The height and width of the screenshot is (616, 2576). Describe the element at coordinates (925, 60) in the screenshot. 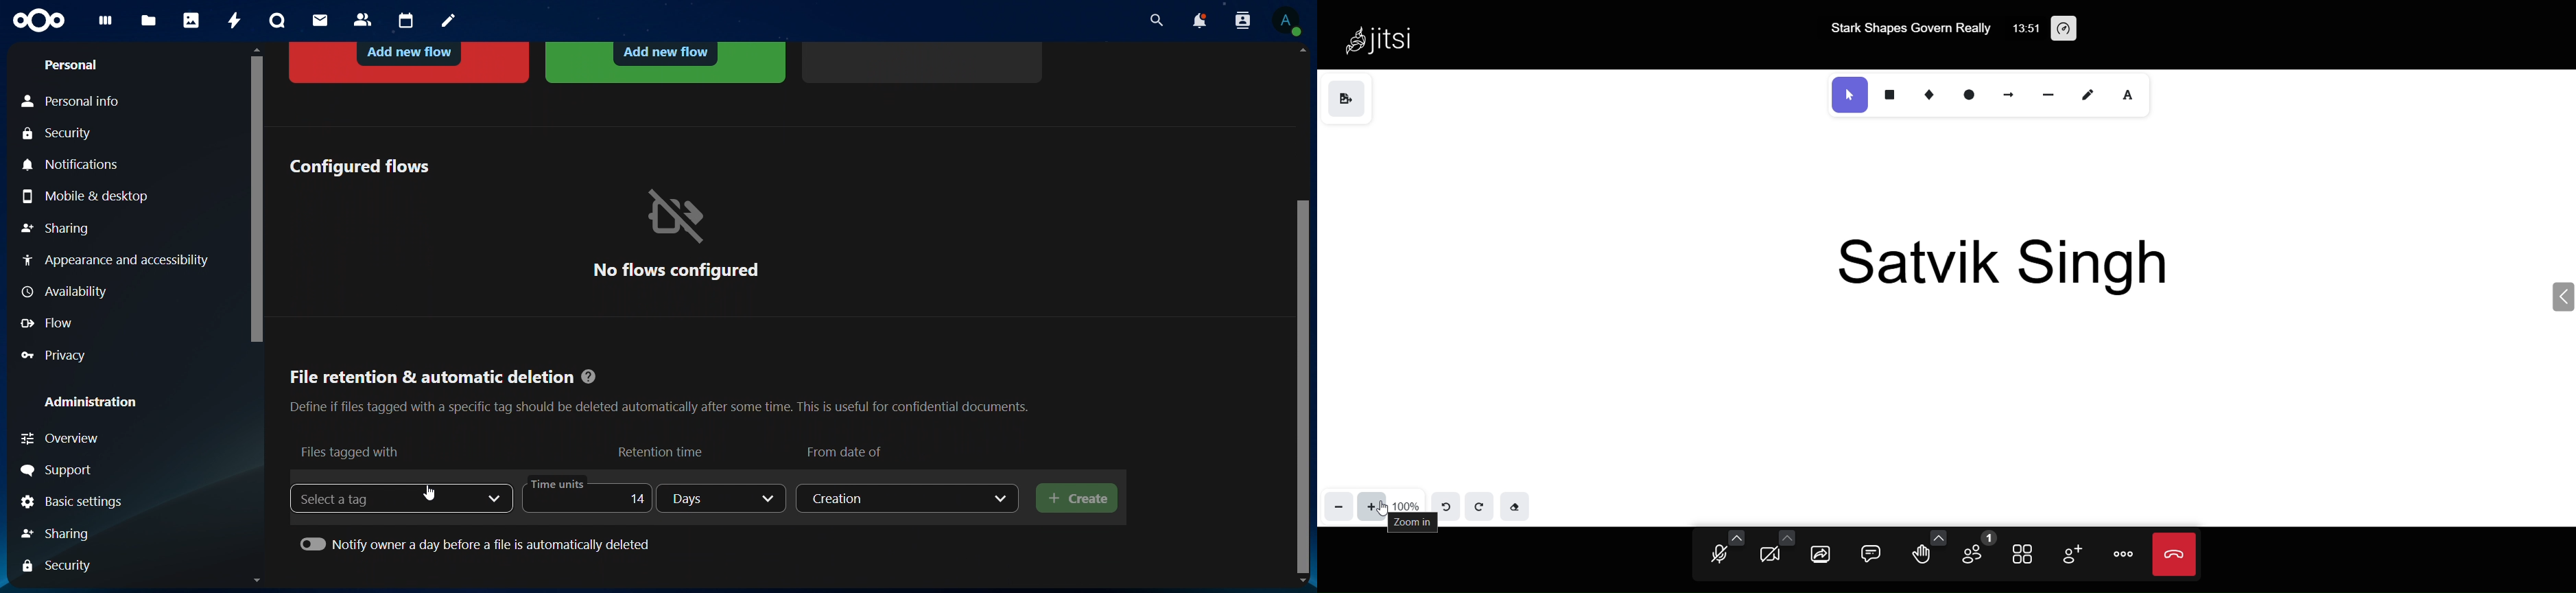

I see `add more flows` at that location.